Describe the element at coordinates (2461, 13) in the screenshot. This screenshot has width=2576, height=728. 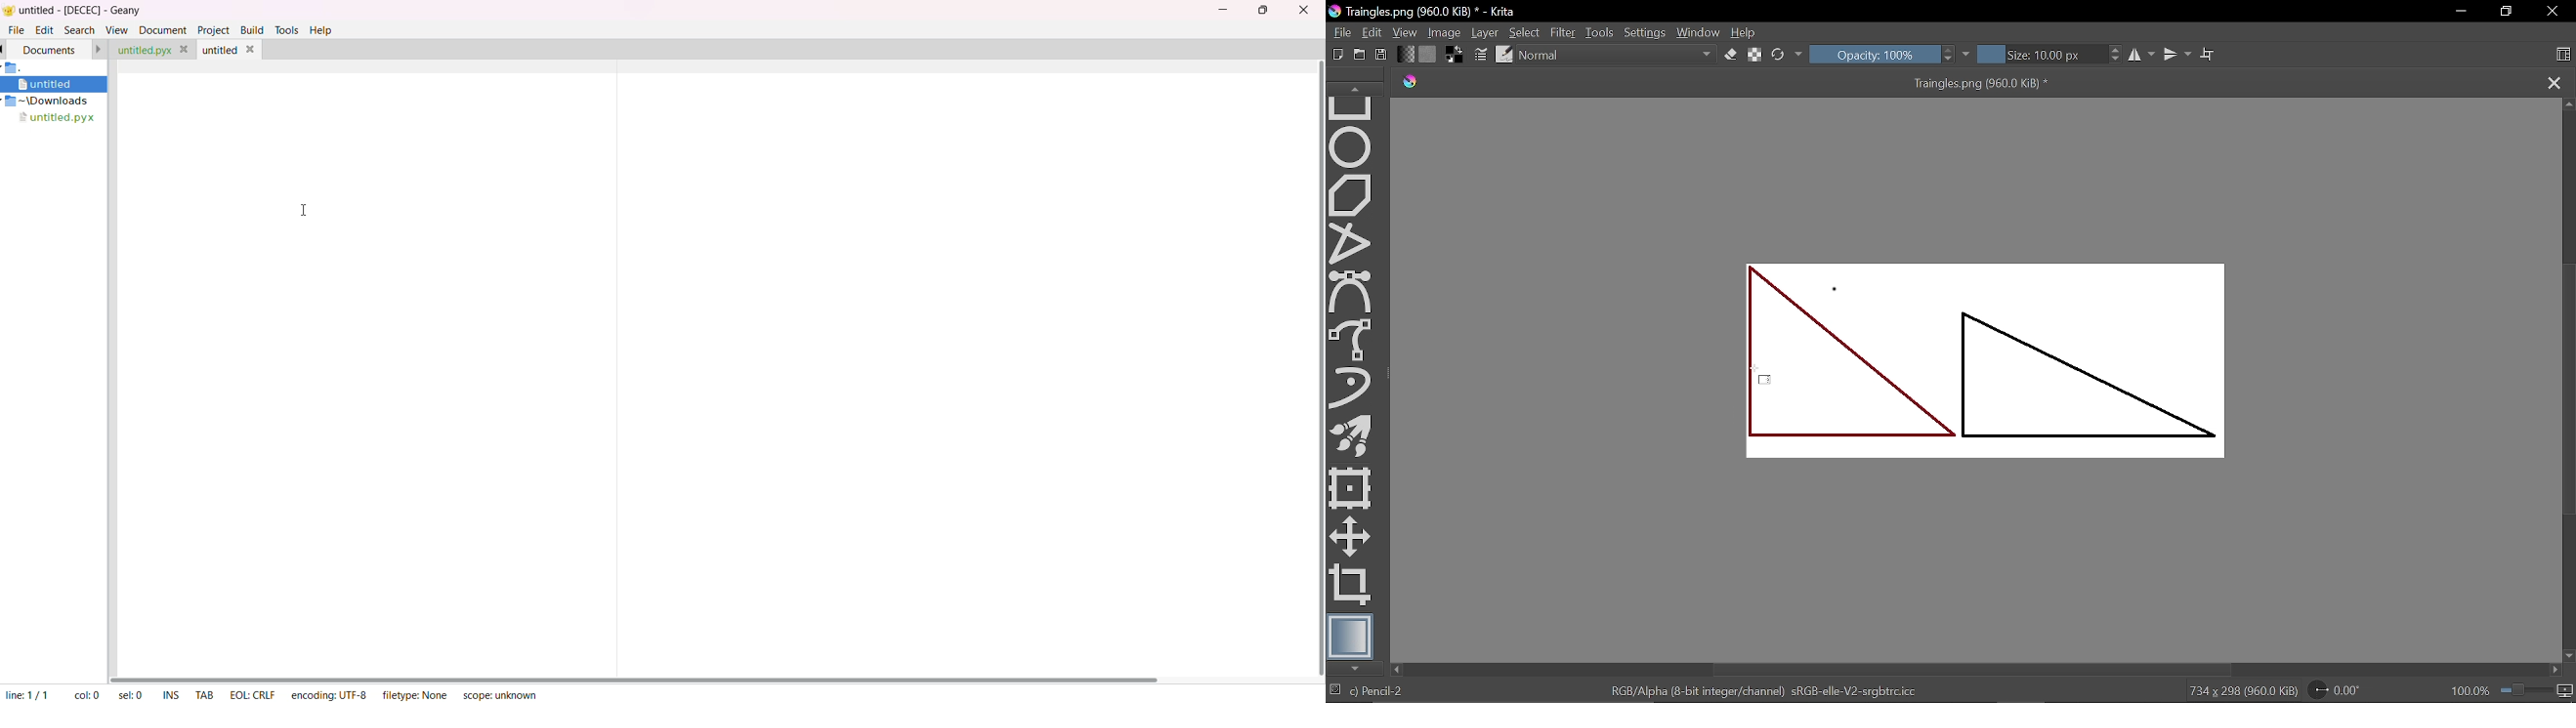
I see `Minimize` at that location.